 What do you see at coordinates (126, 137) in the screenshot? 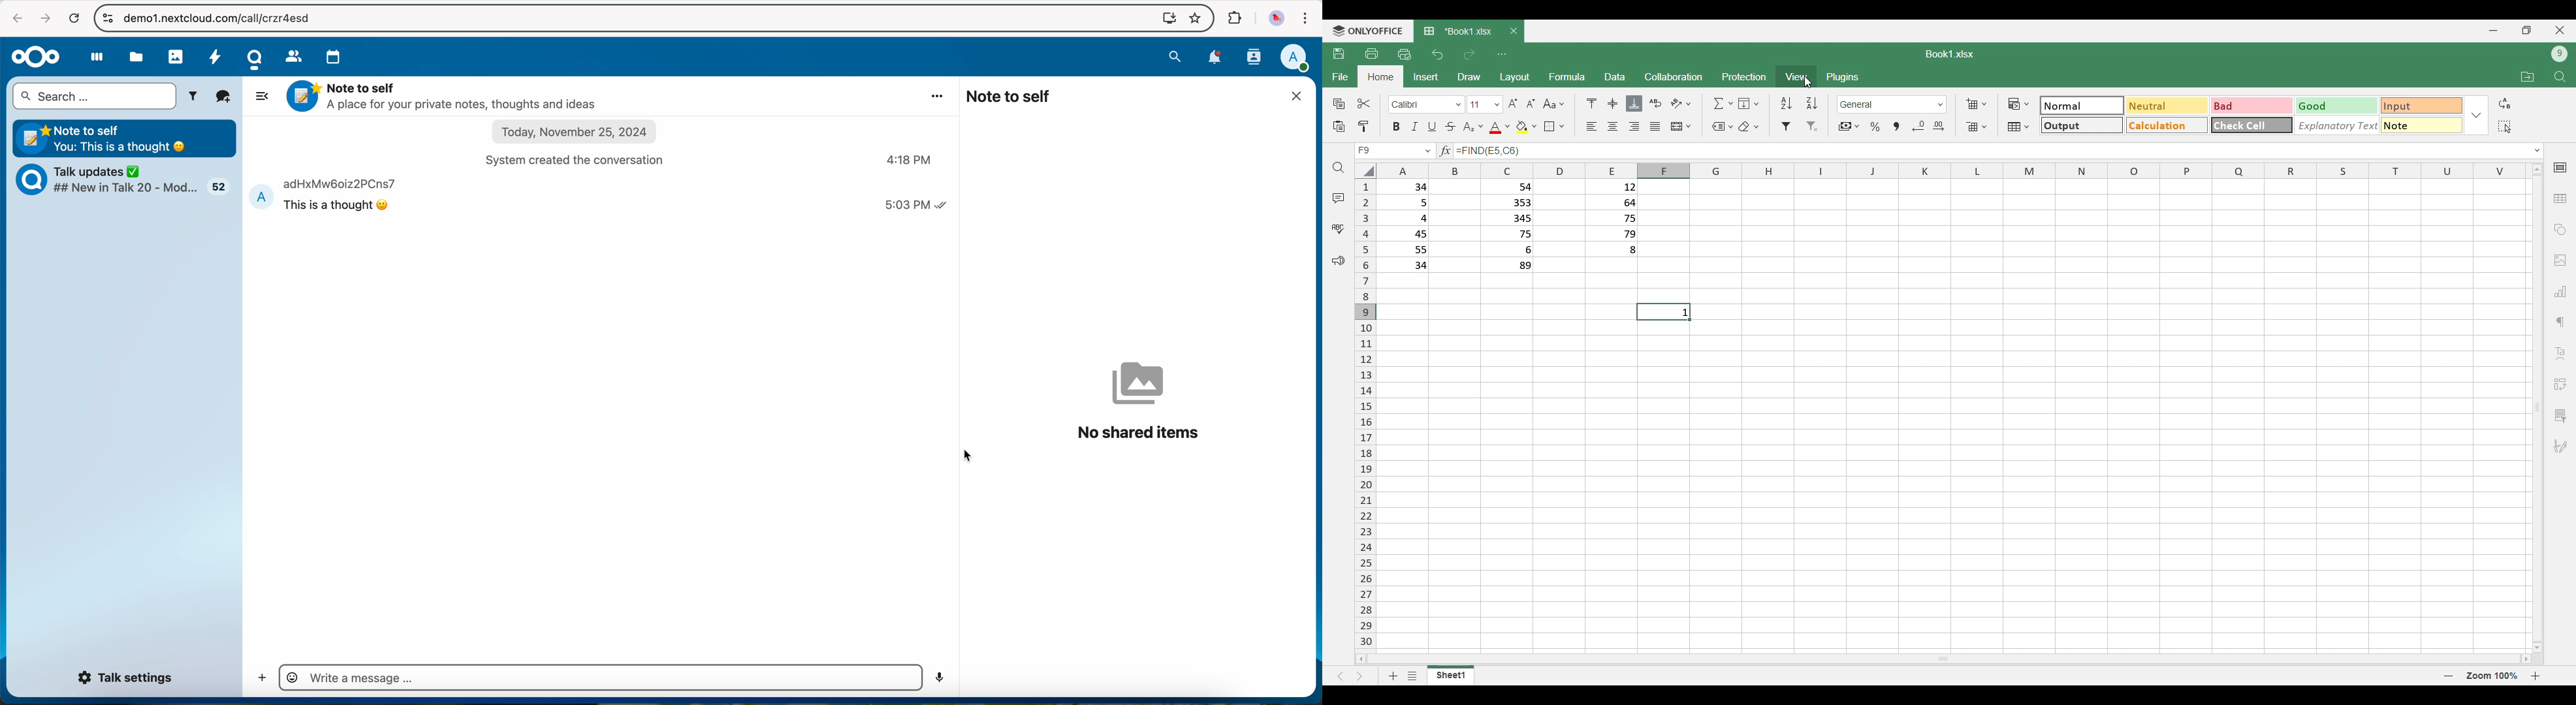
I see `Note to self` at bounding box center [126, 137].